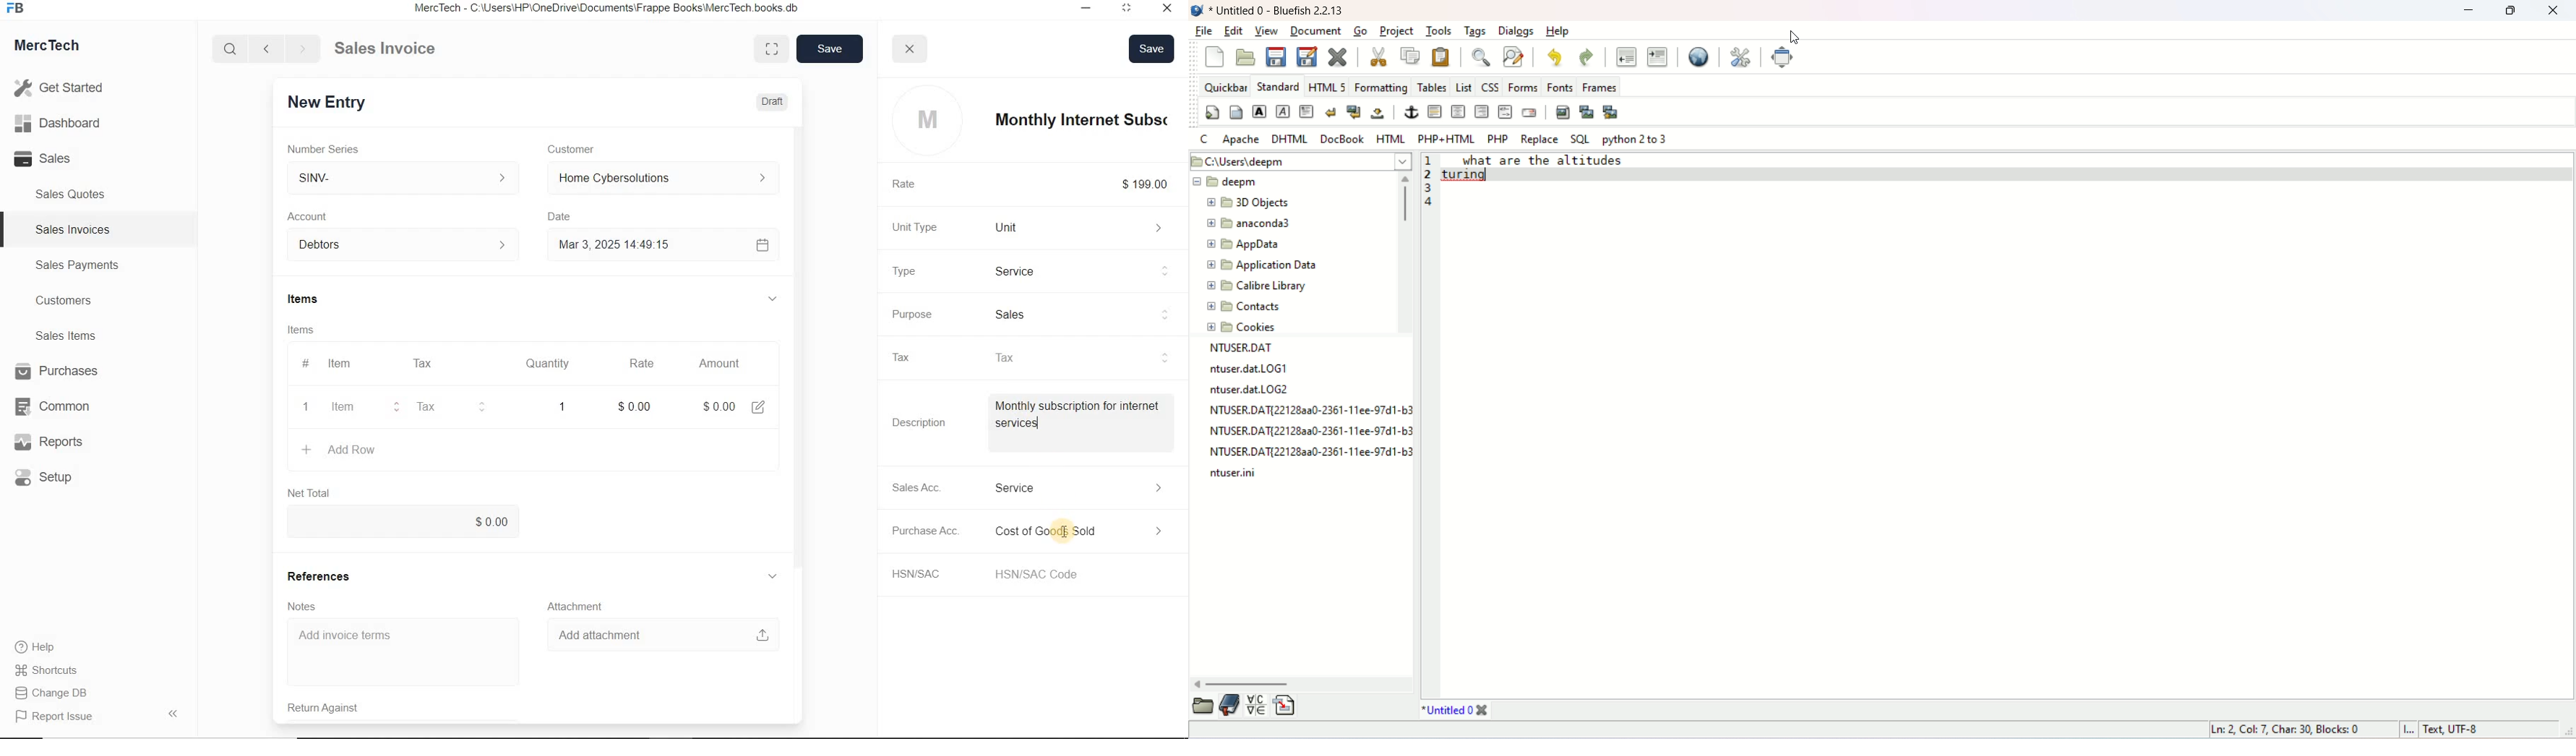 The height and width of the screenshot is (756, 2576). What do you see at coordinates (911, 227) in the screenshot?
I see `Unit Type` at bounding box center [911, 227].